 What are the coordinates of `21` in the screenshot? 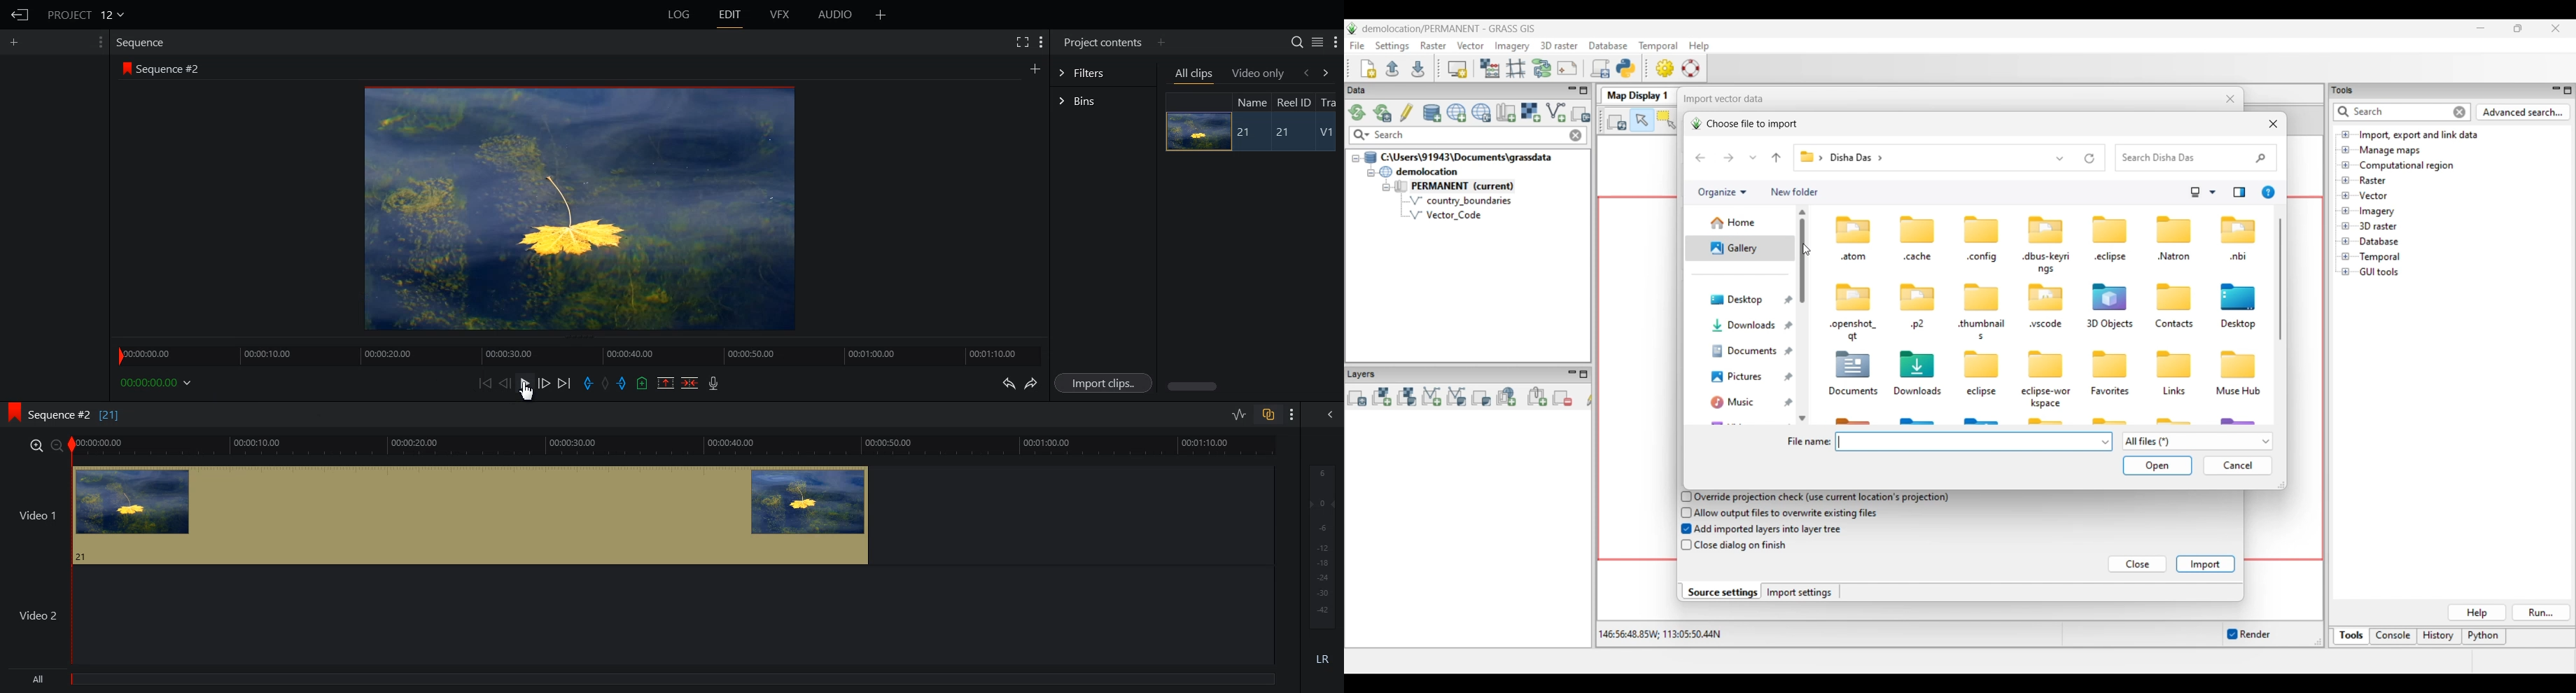 It's located at (1245, 132).